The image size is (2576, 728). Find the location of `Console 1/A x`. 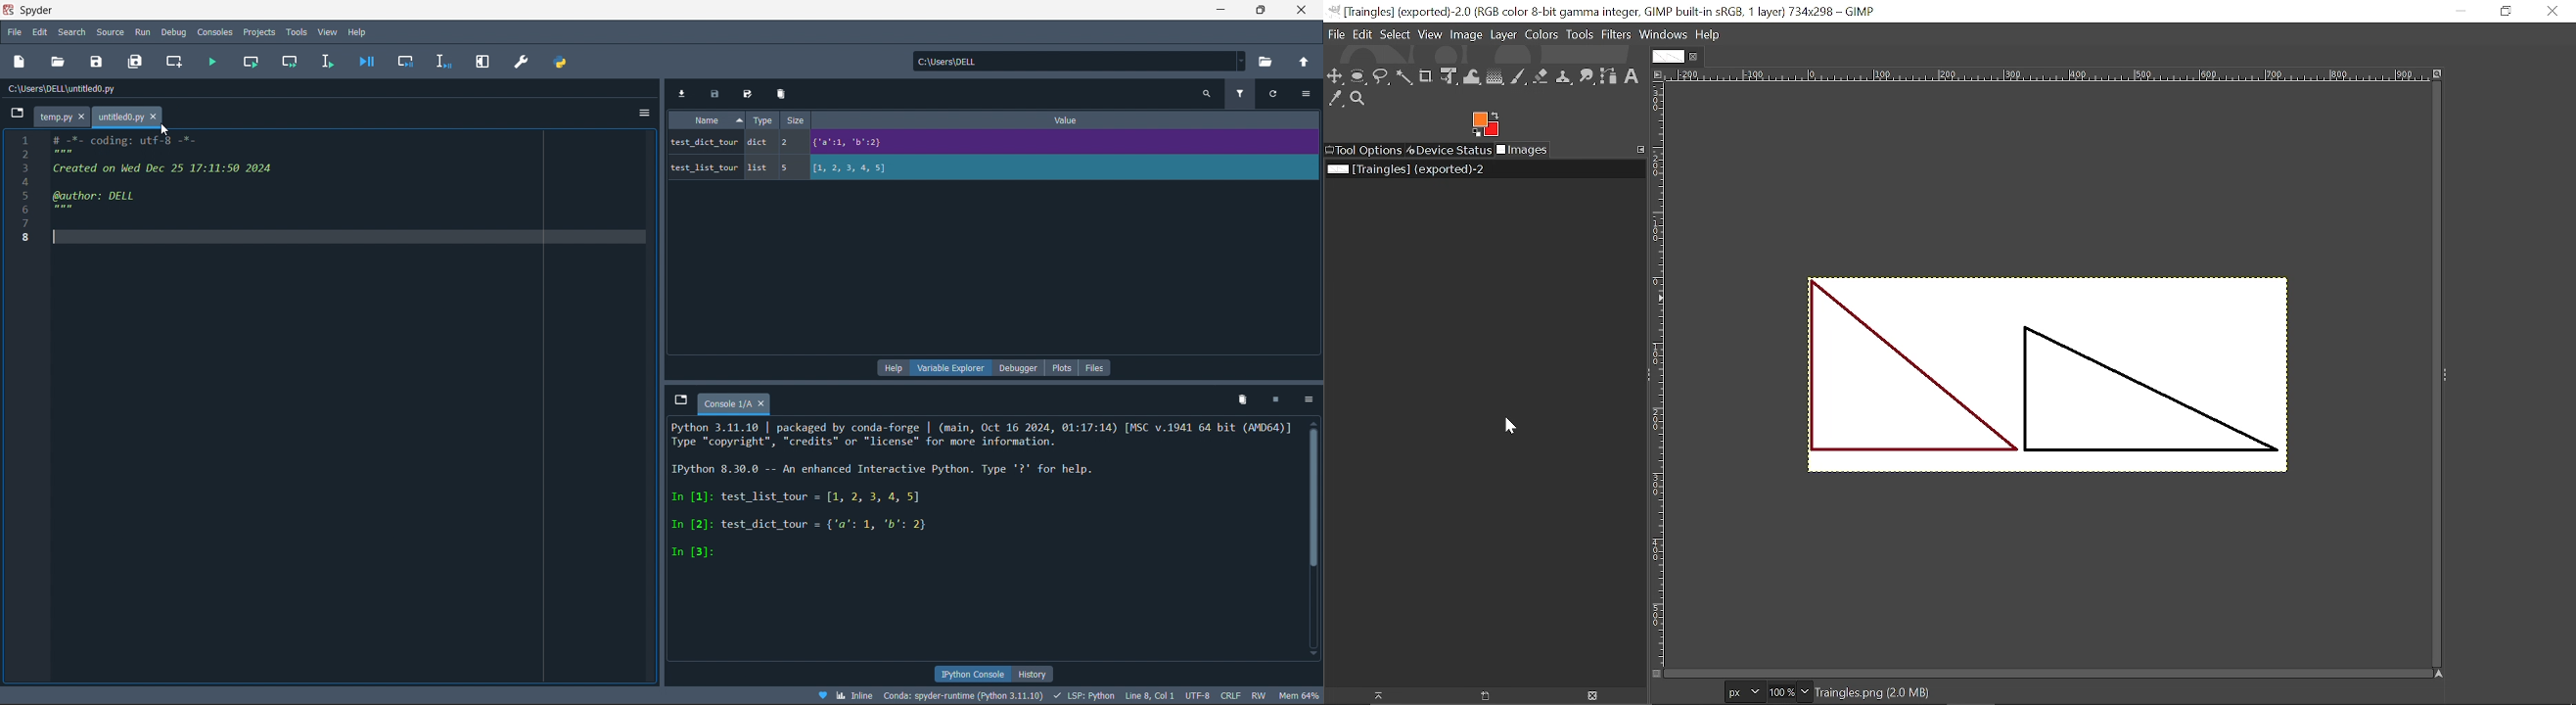

Console 1/A x is located at coordinates (738, 403).